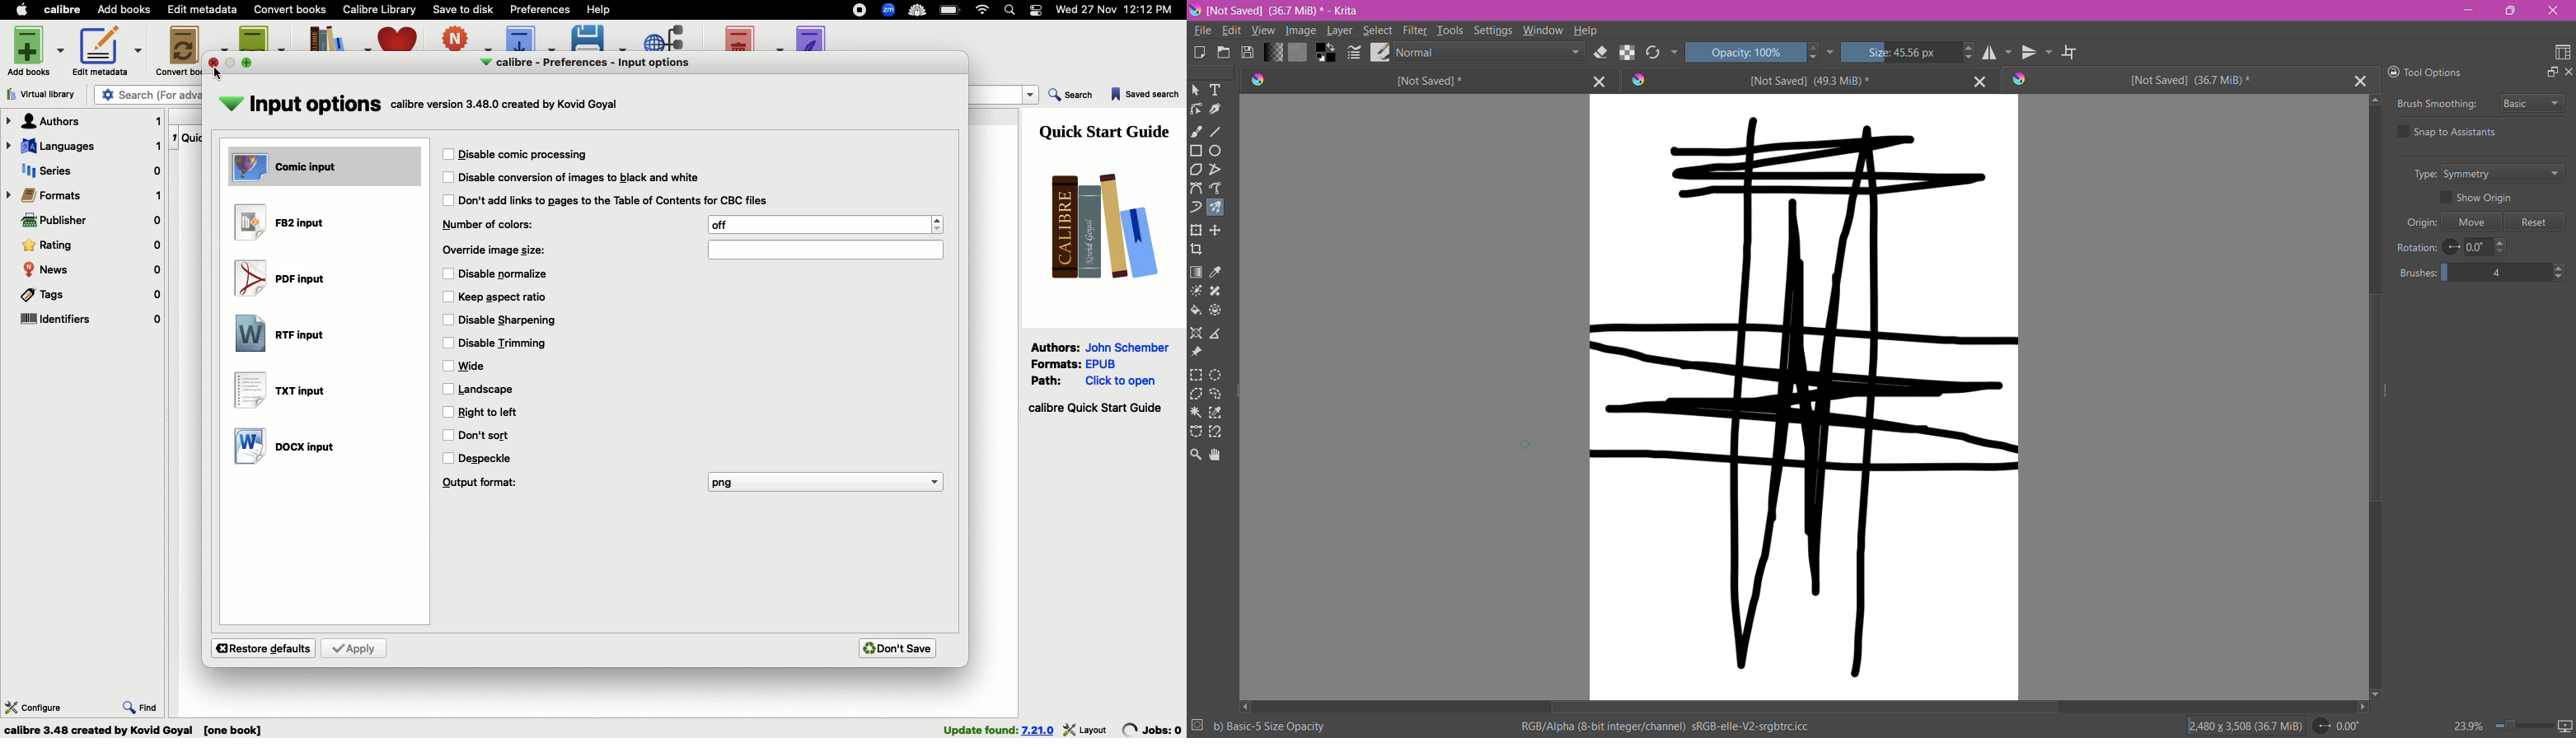  I want to click on Set Opacity of the Brush, so click(1744, 54).